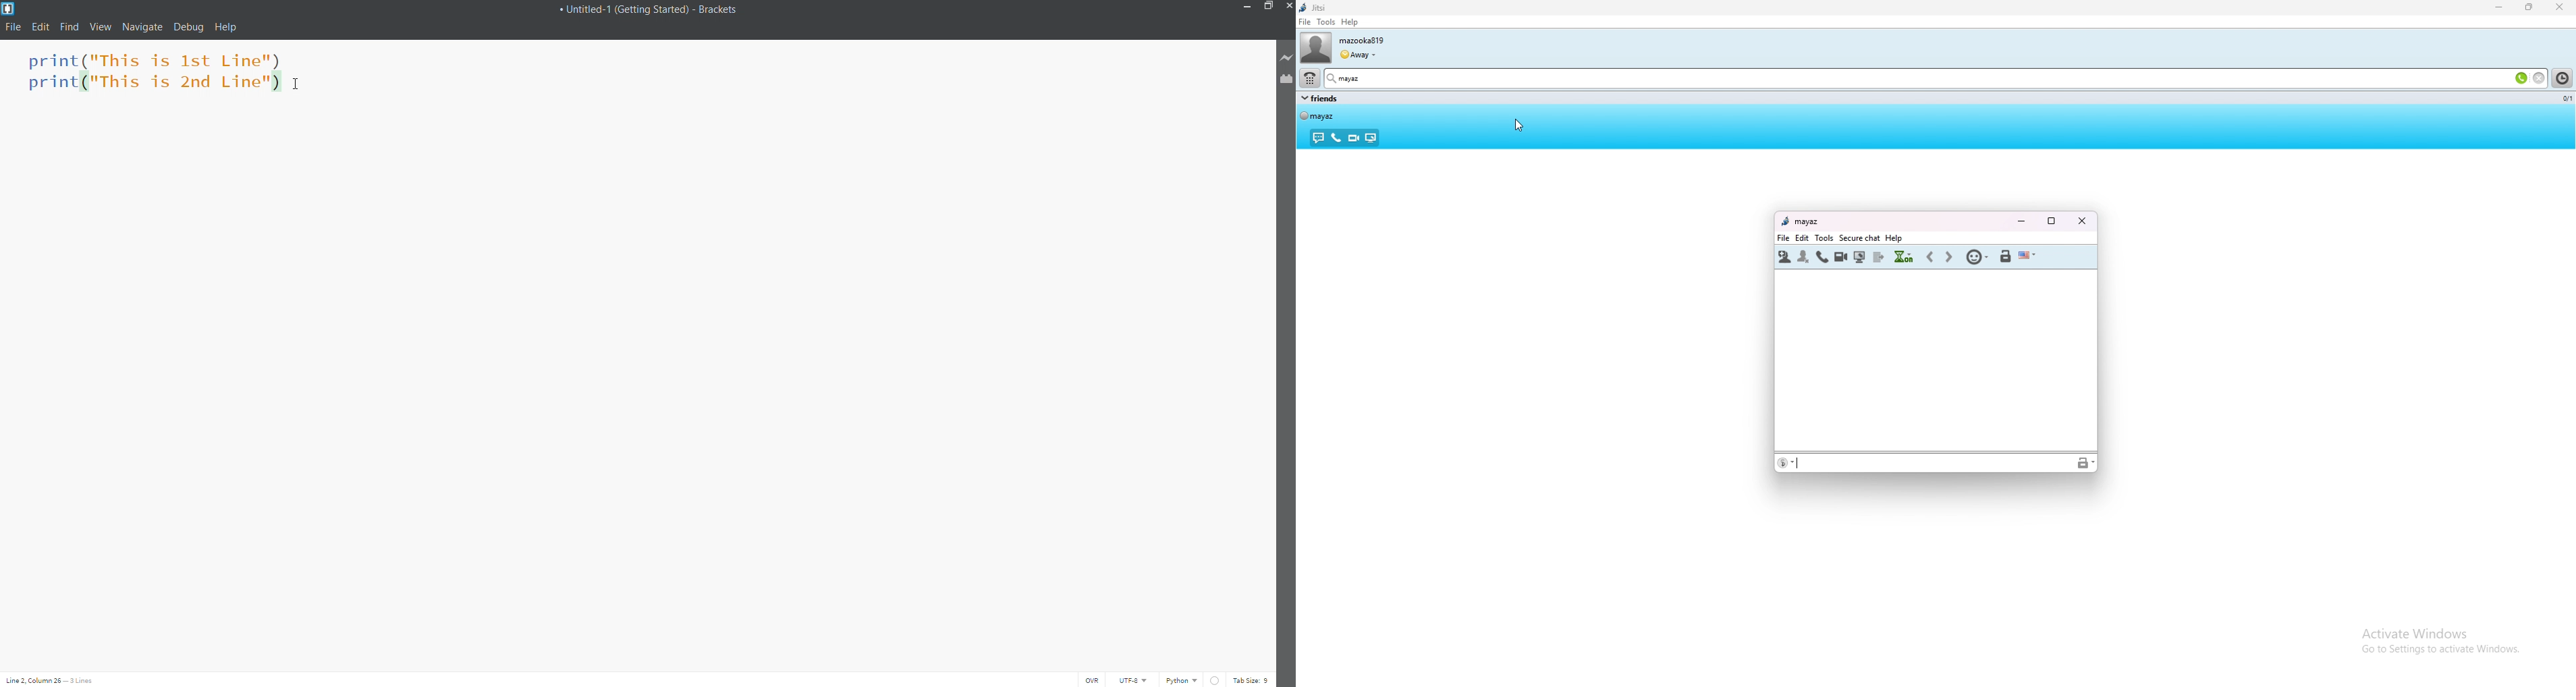 Image resolution: width=2576 pixels, height=700 pixels. Describe the element at coordinates (1350, 22) in the screenshot. I see `help` at that location.